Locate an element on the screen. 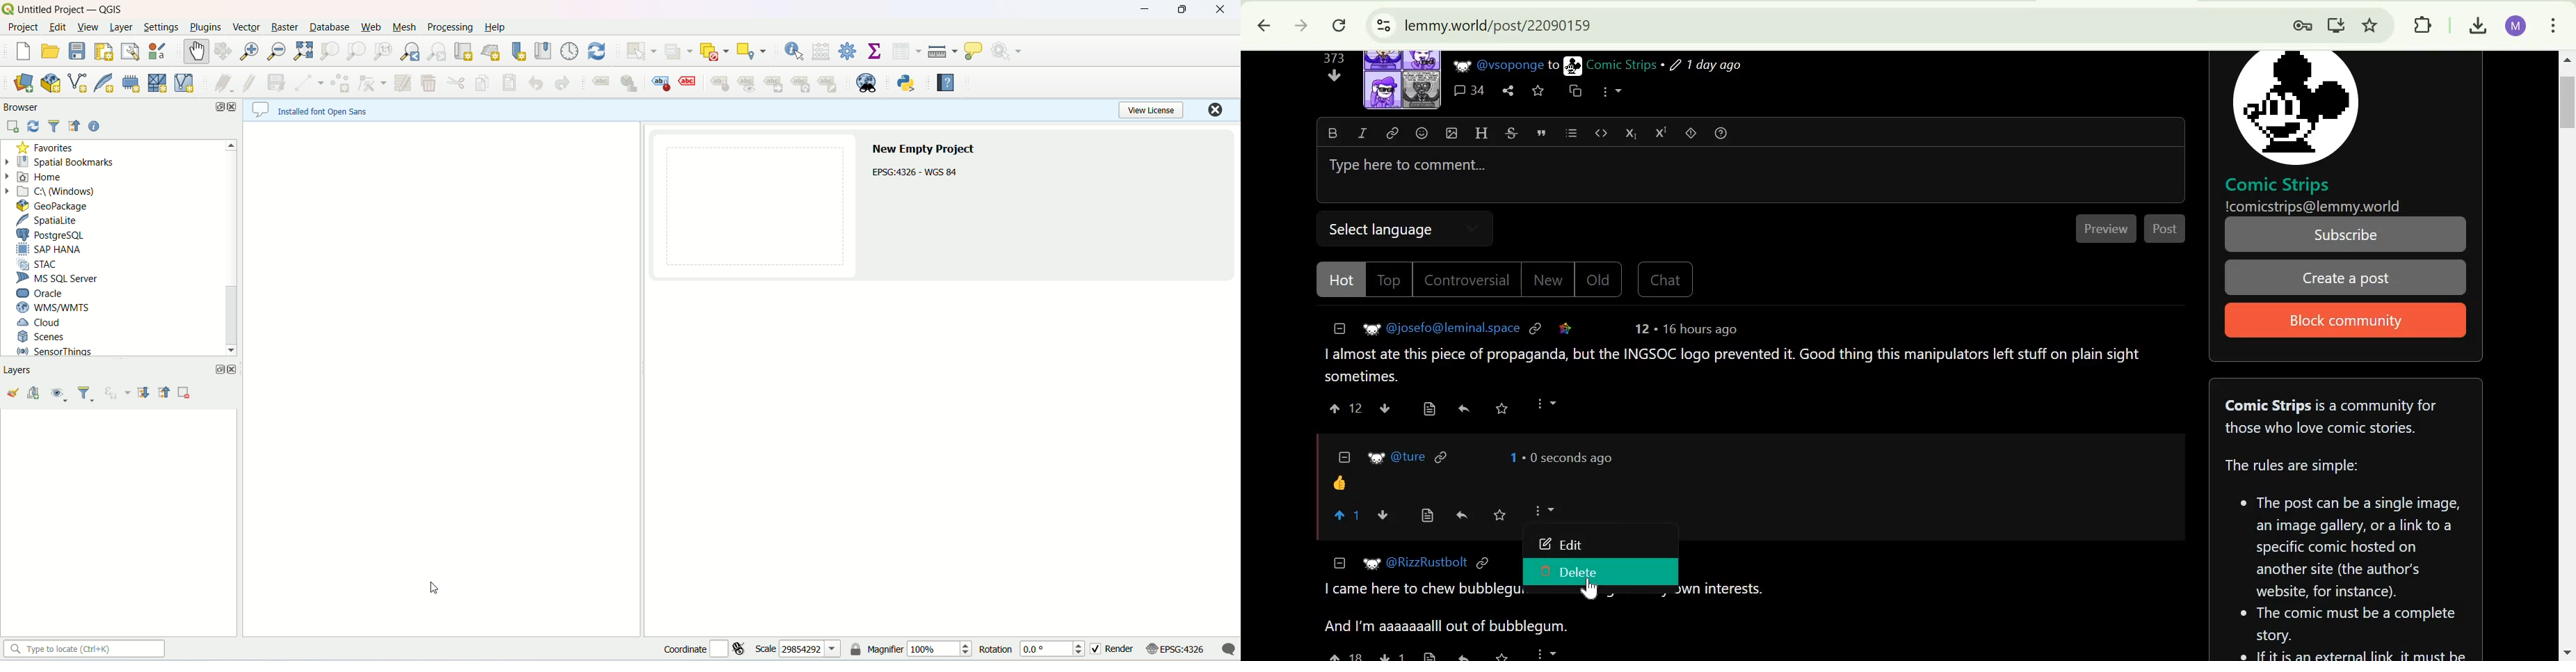  community icon is located at coordinates (2296, 113).